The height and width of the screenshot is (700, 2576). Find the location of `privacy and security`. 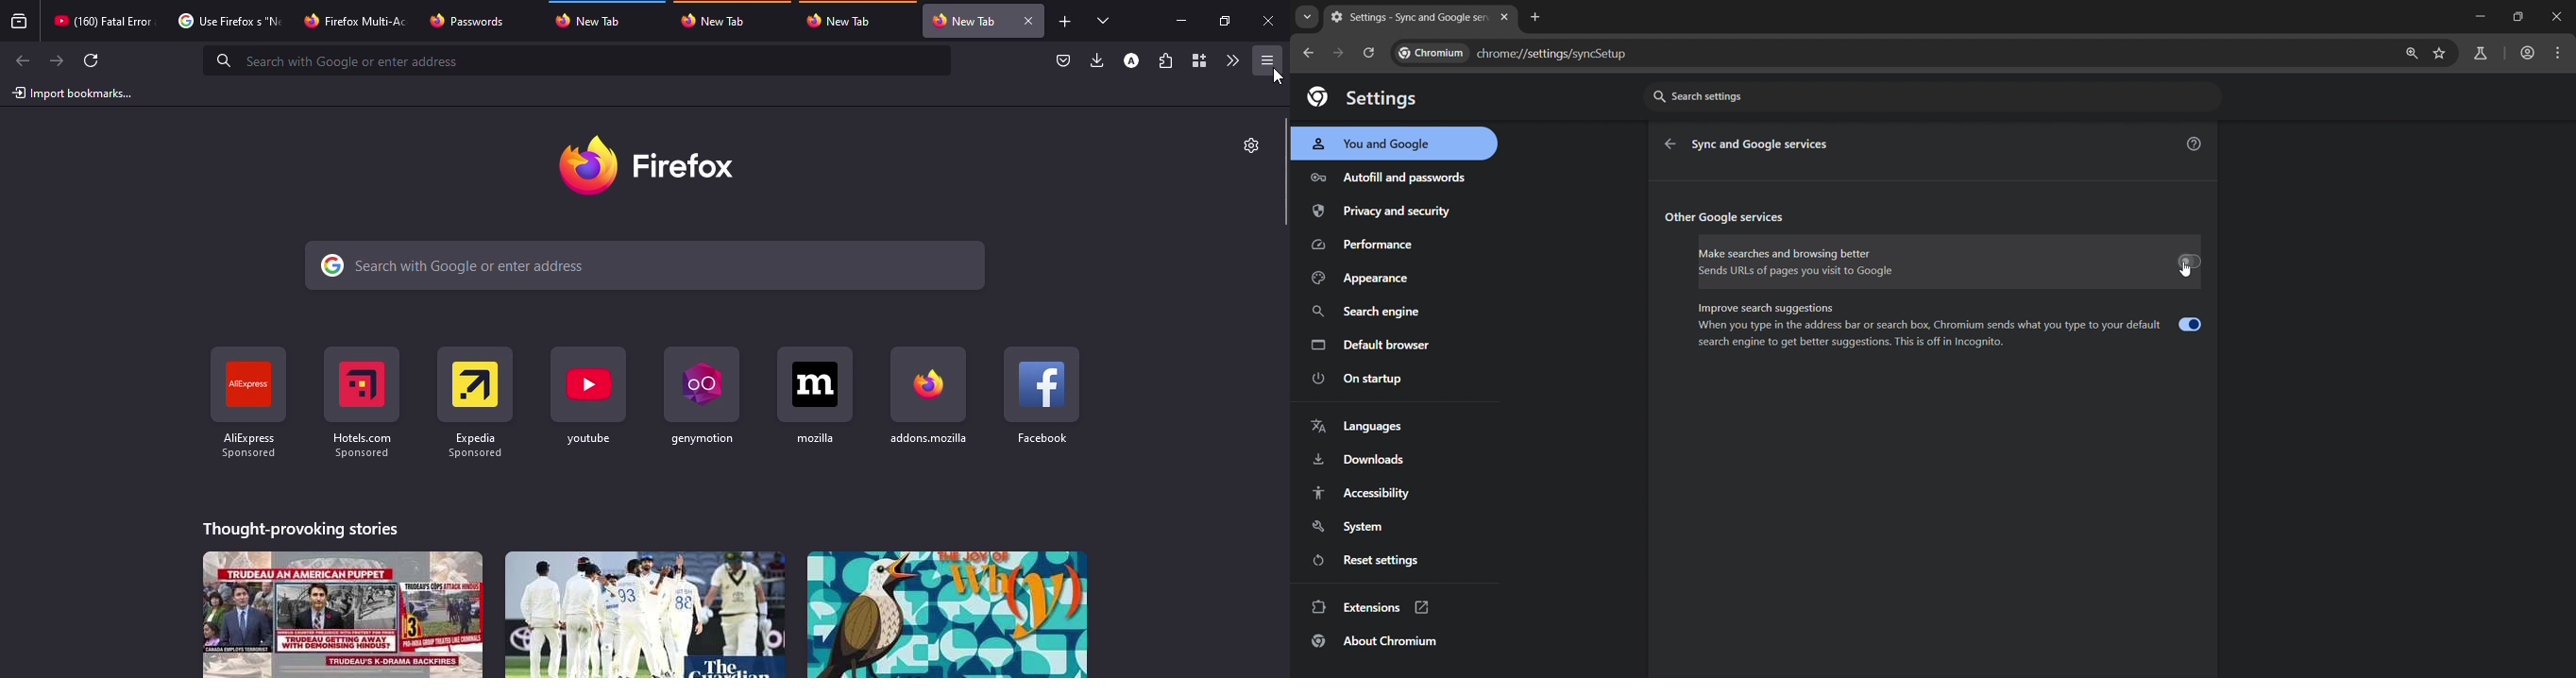

privacy and security is located at coordinates (1385, 210).